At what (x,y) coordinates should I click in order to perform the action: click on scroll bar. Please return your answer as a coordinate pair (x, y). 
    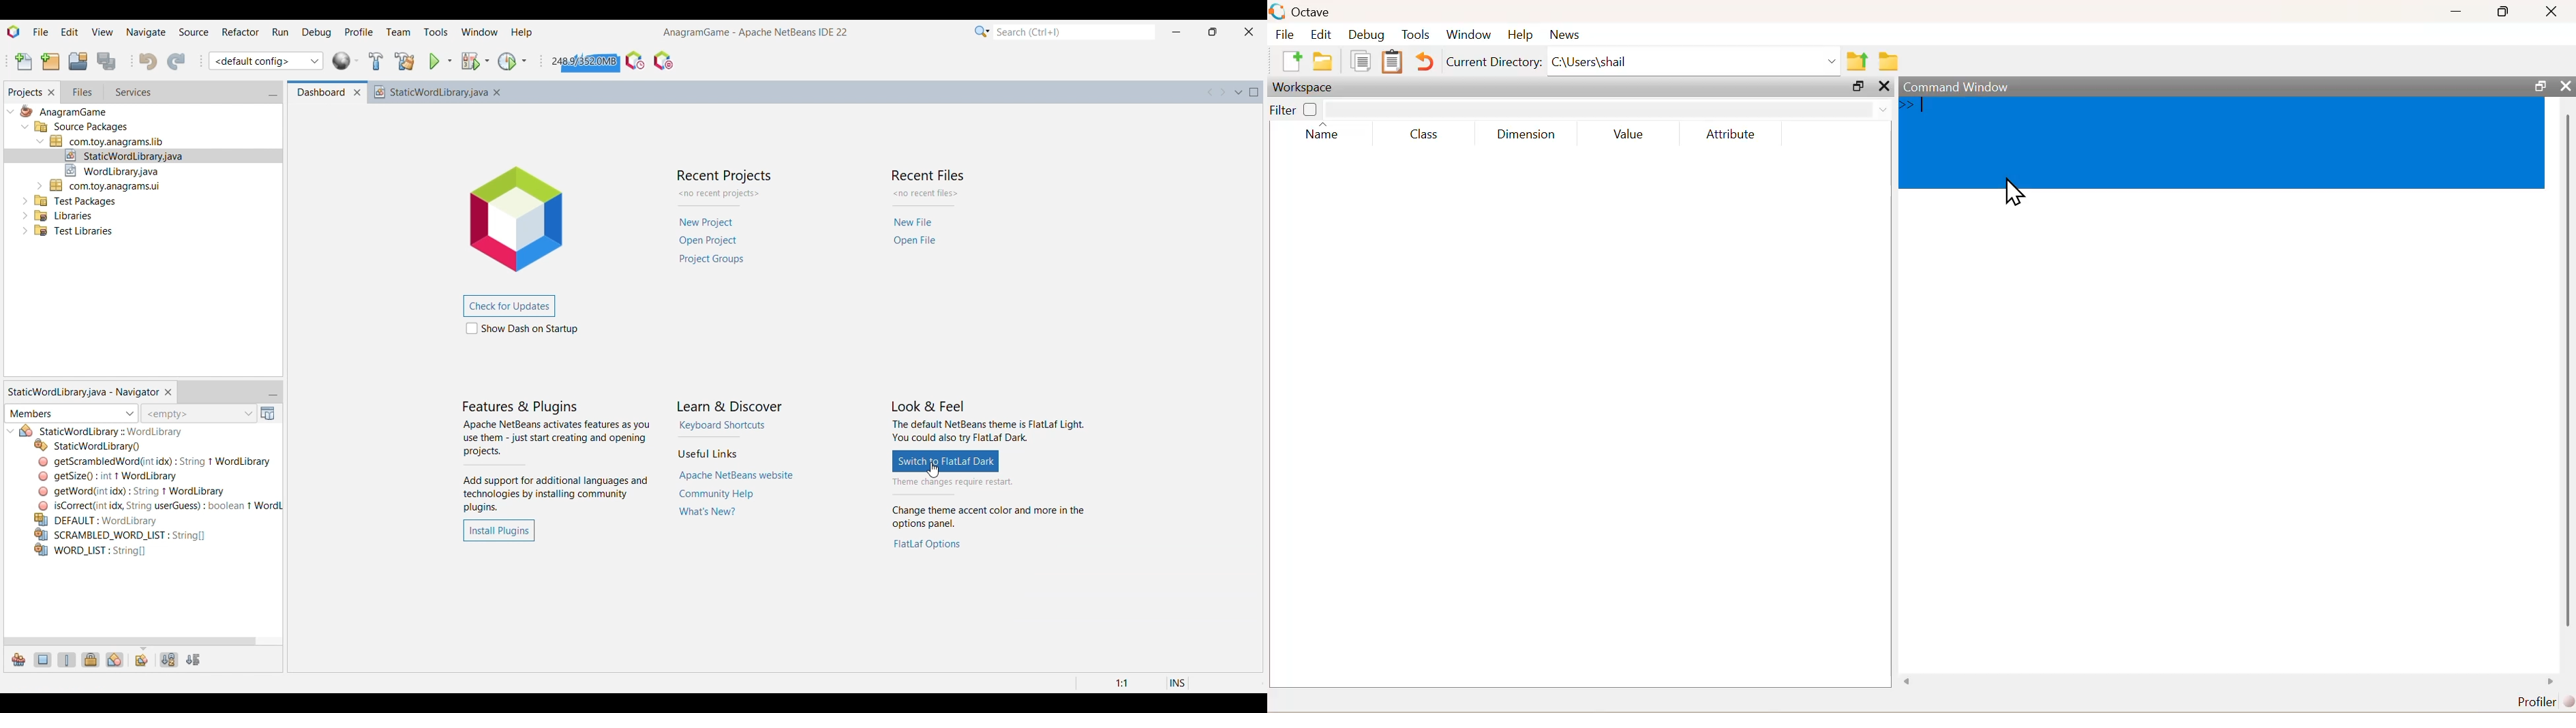
    Looking at the image, I should click on (2567, 373).